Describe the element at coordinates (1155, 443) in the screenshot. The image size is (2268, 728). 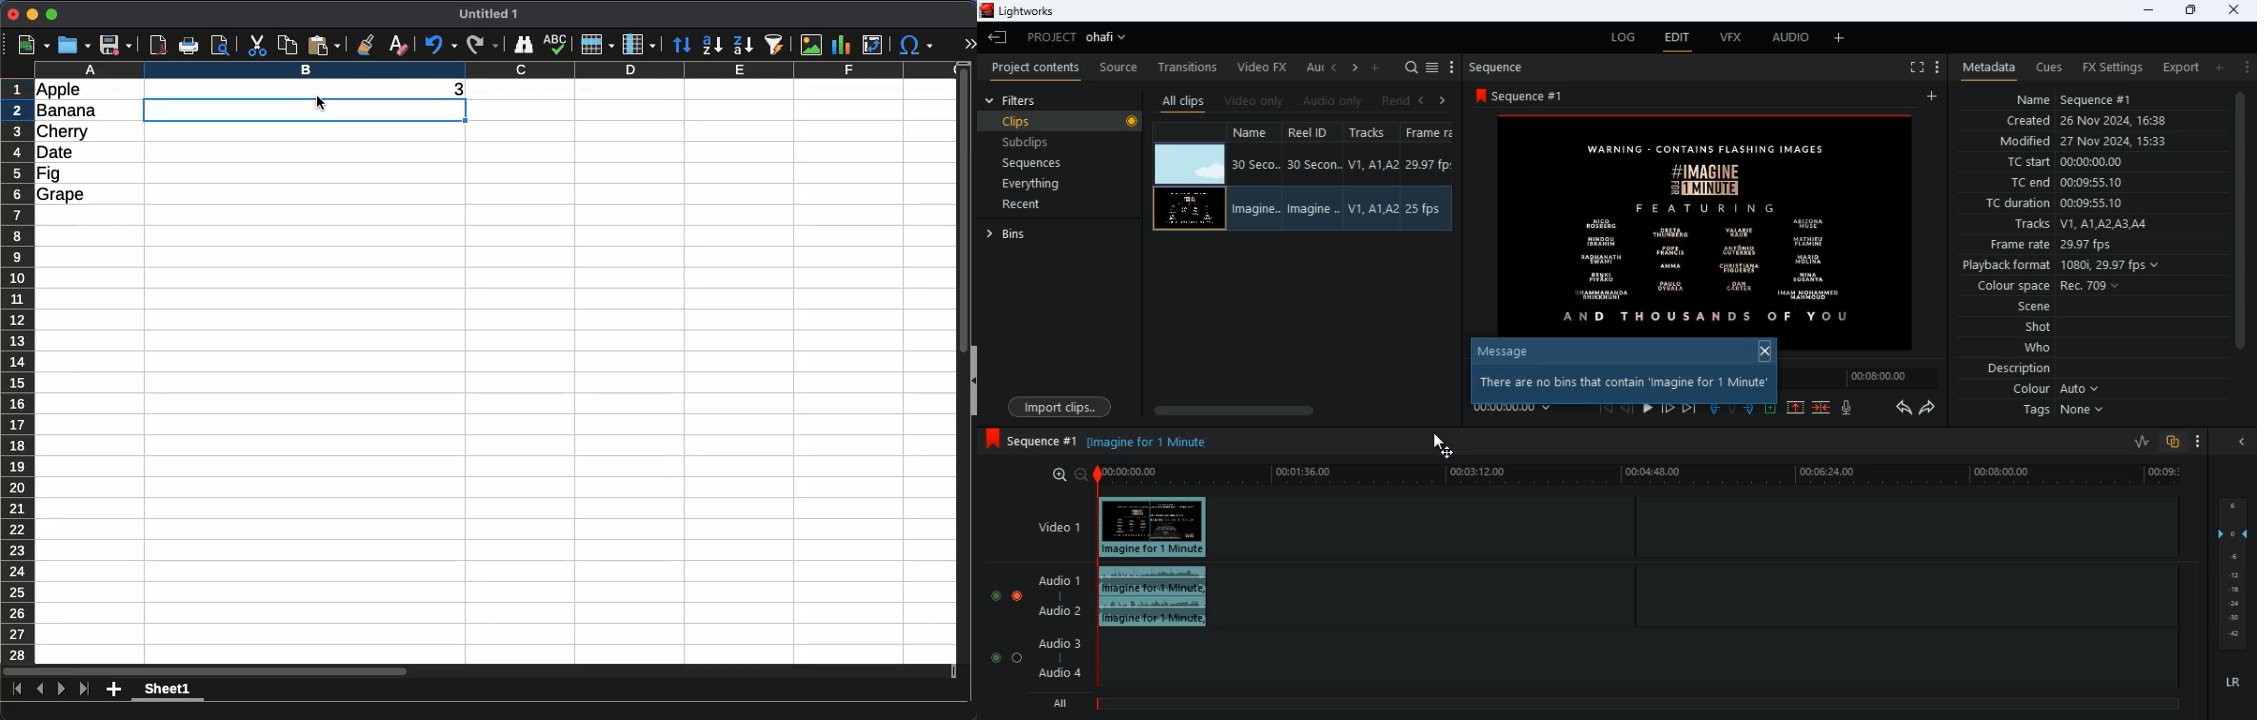
I see `Imagine for 1 Minute` at that location.